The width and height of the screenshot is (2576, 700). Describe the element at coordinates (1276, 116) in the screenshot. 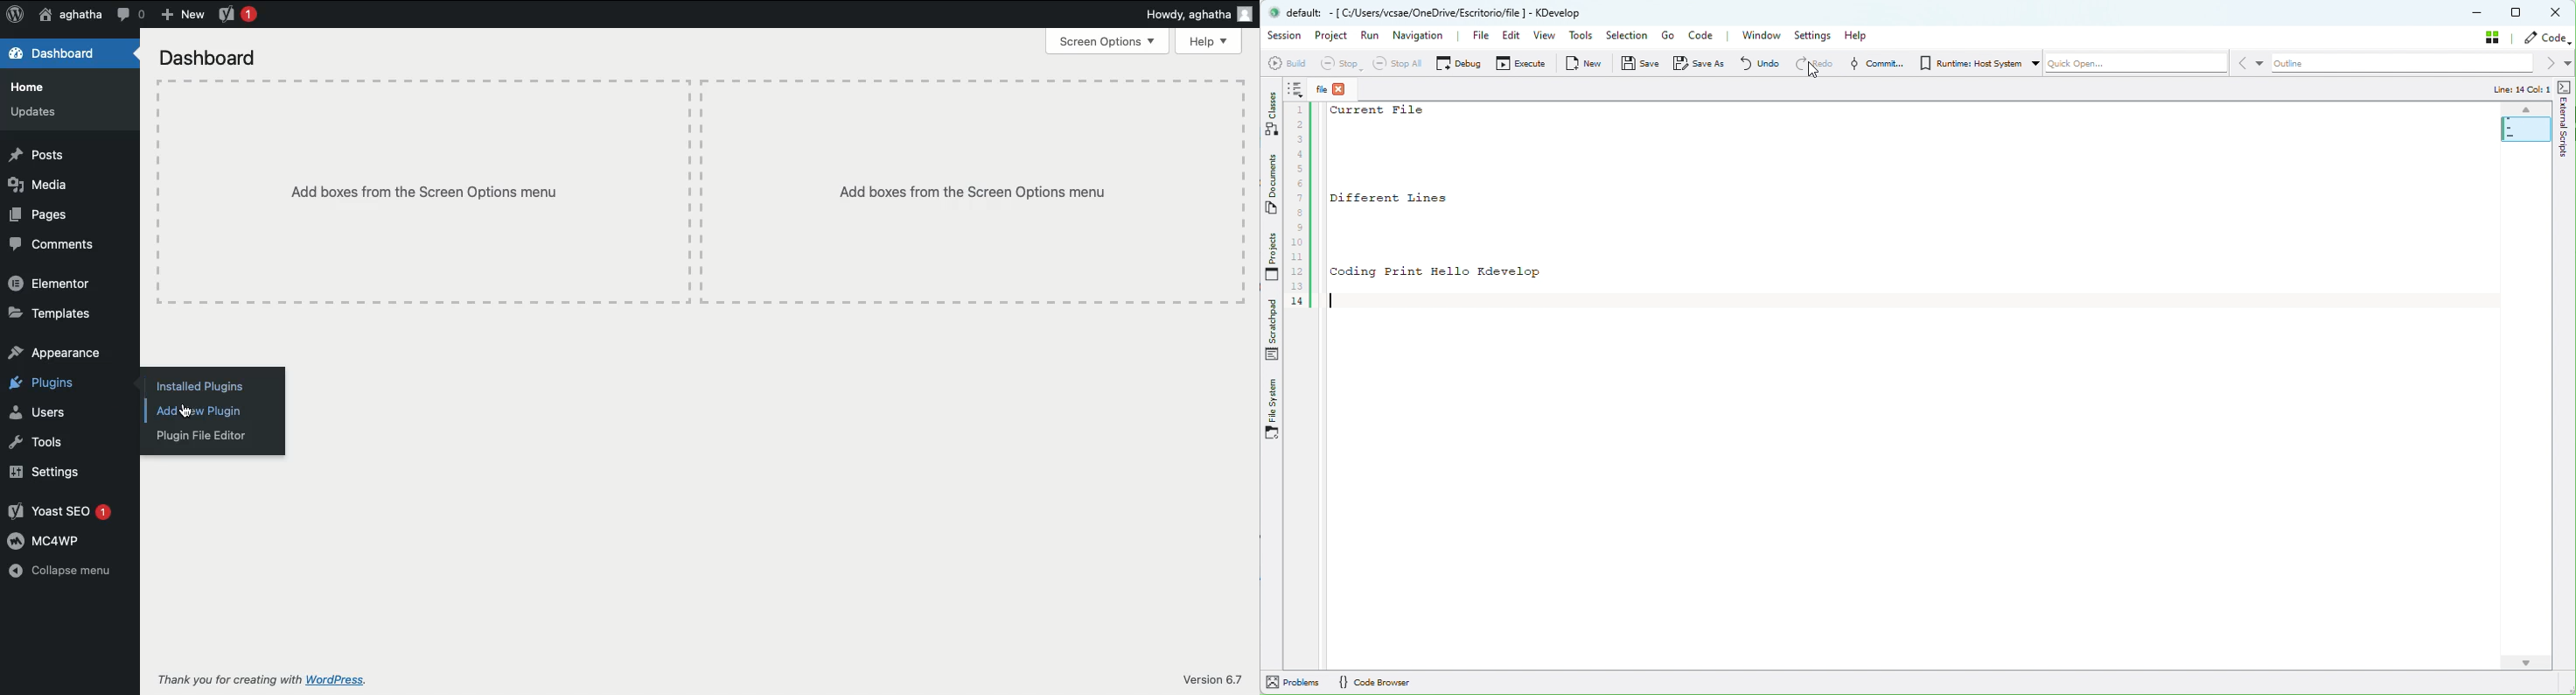

I see `Classes` at that location.